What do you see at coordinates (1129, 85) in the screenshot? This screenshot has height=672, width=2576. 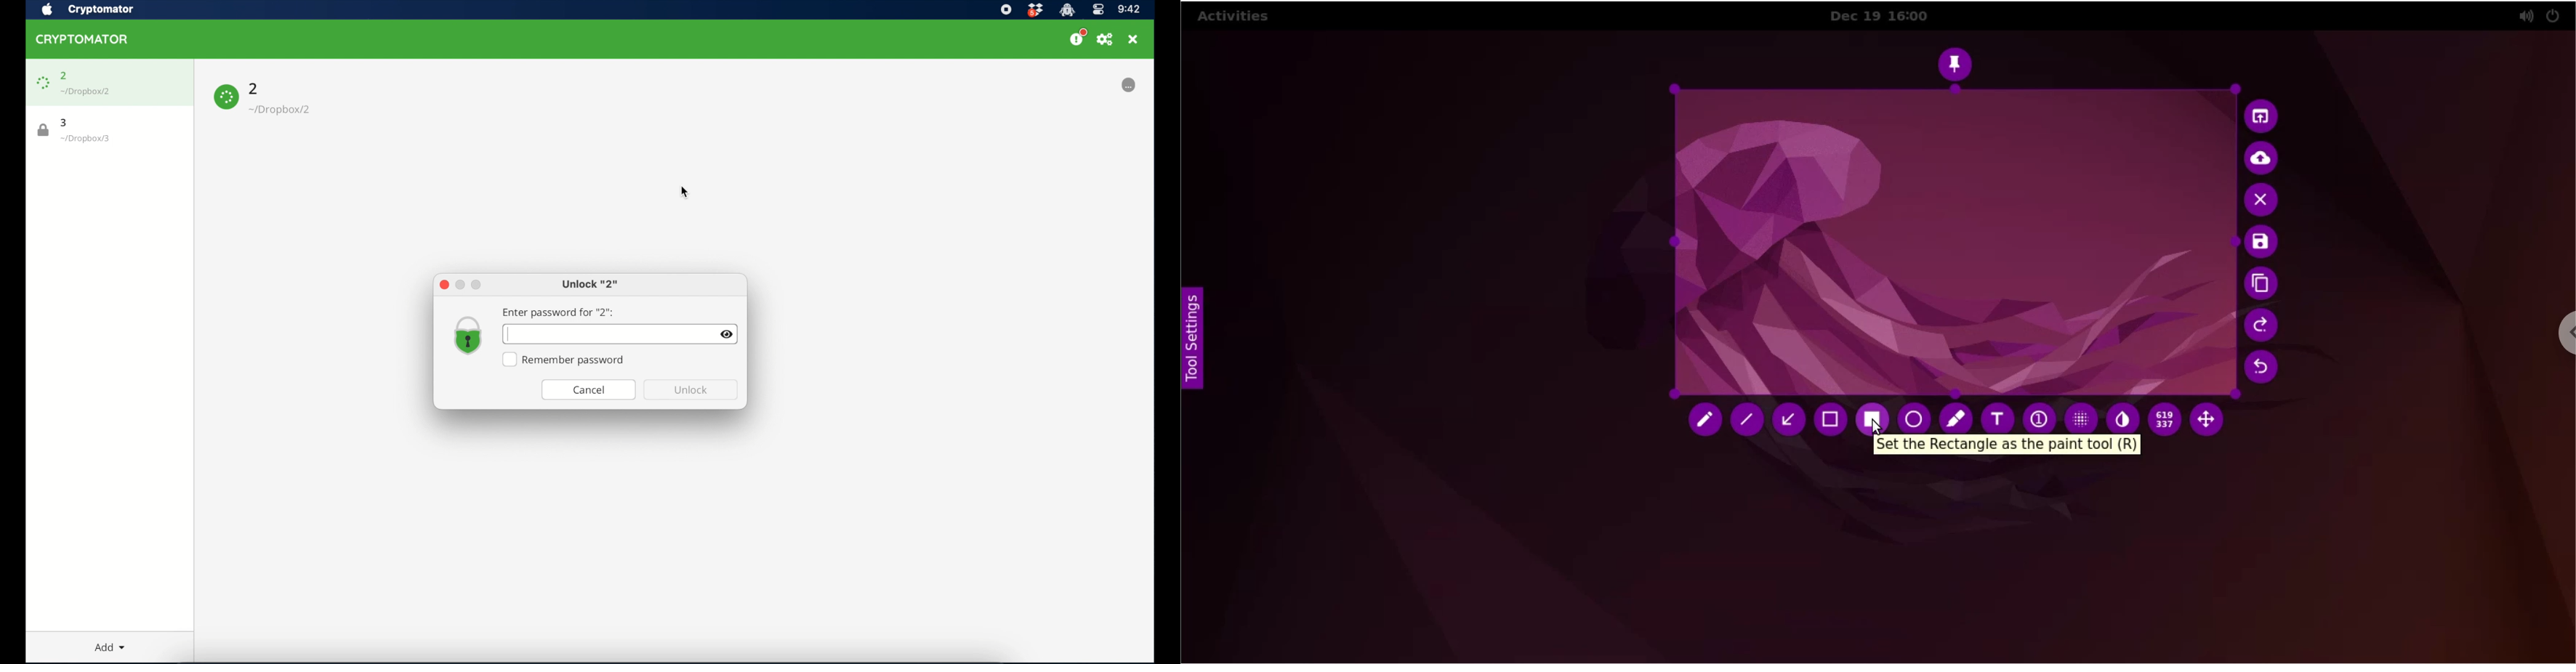 I see `loading` at bounding box center [1129, 85].